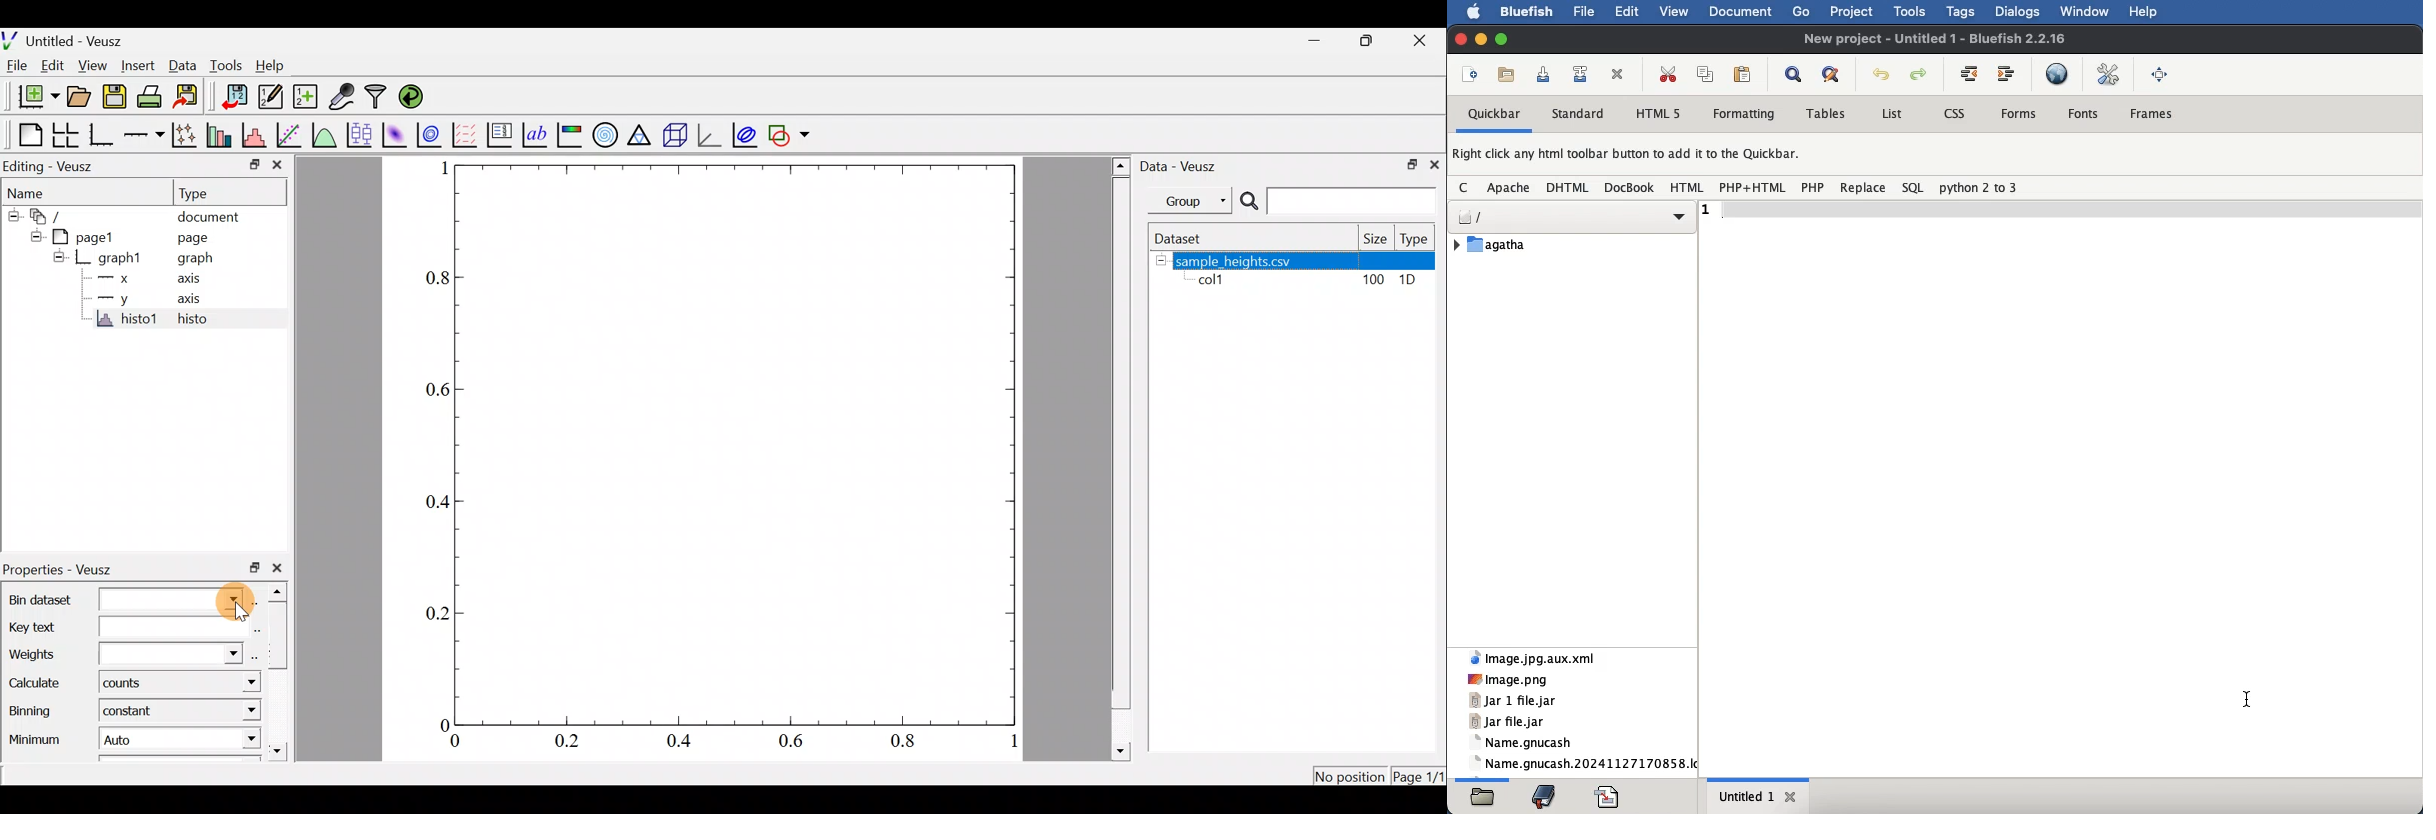 The width and height of the screenshot is (2436, 840). Describe the element at coordinates (1812, 187) in the screenshot. I see `php` at that location.